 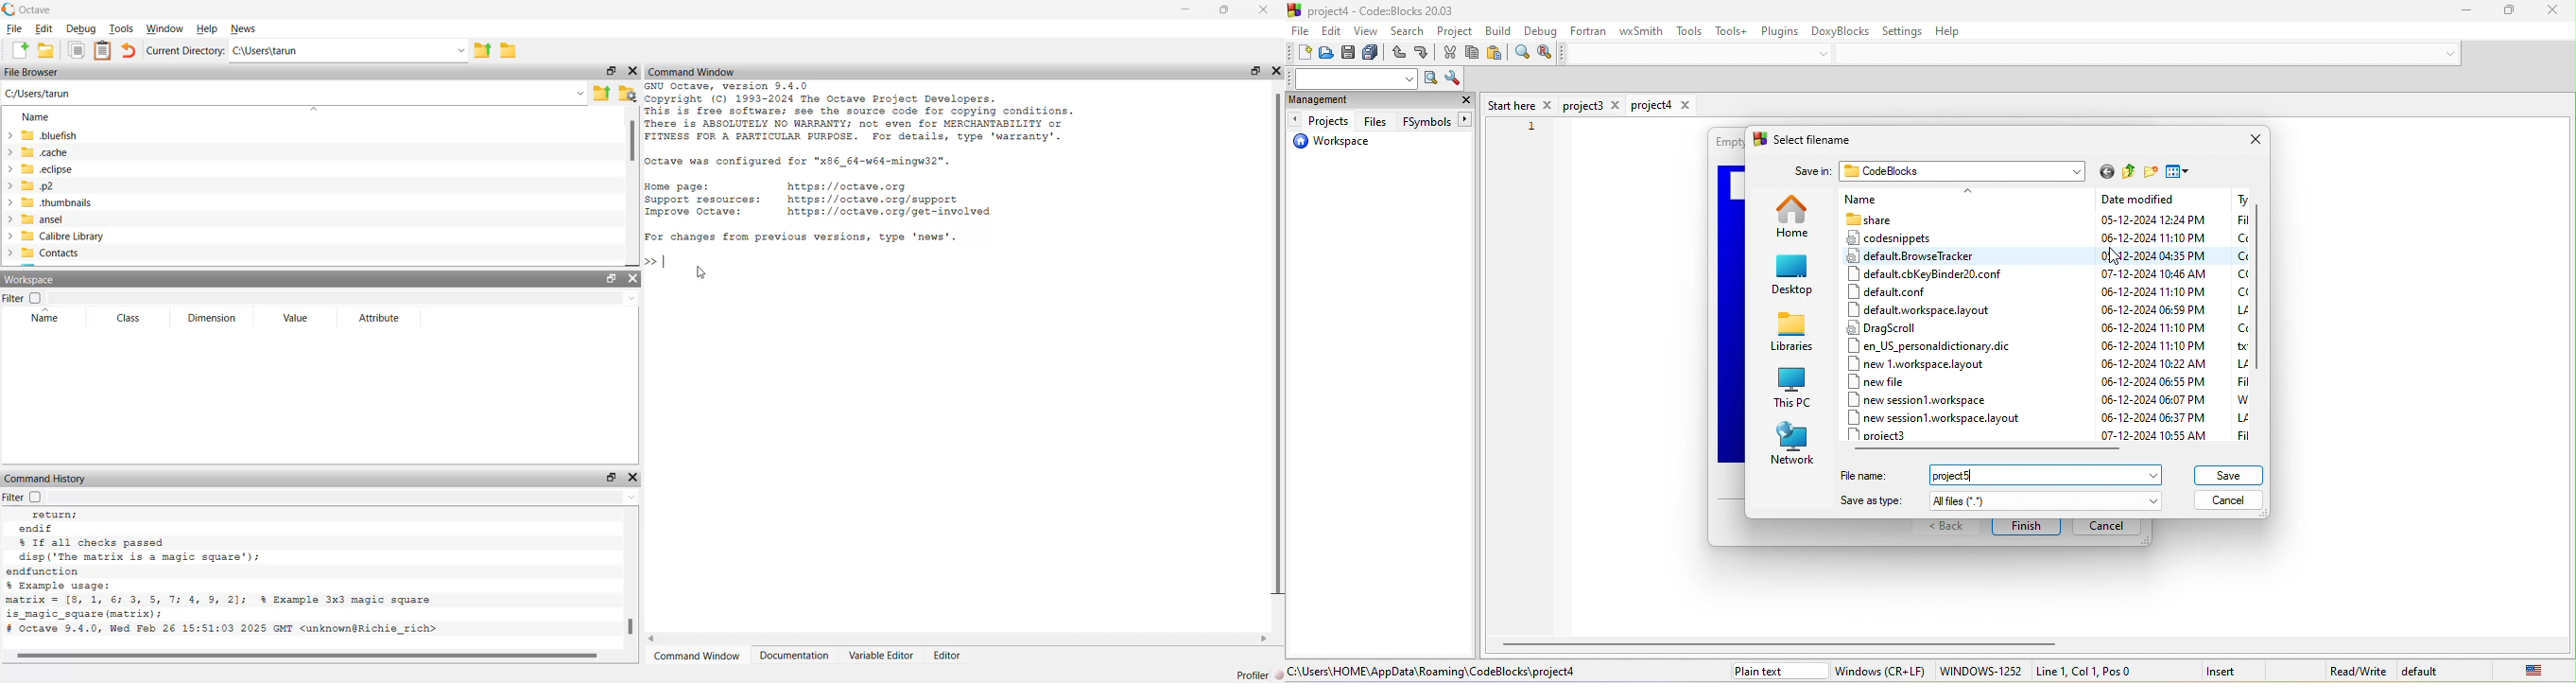 What do you see at coordinates (1915, 293) in the screenshot?
I see `default conf` at bounding box center [1915, 293].